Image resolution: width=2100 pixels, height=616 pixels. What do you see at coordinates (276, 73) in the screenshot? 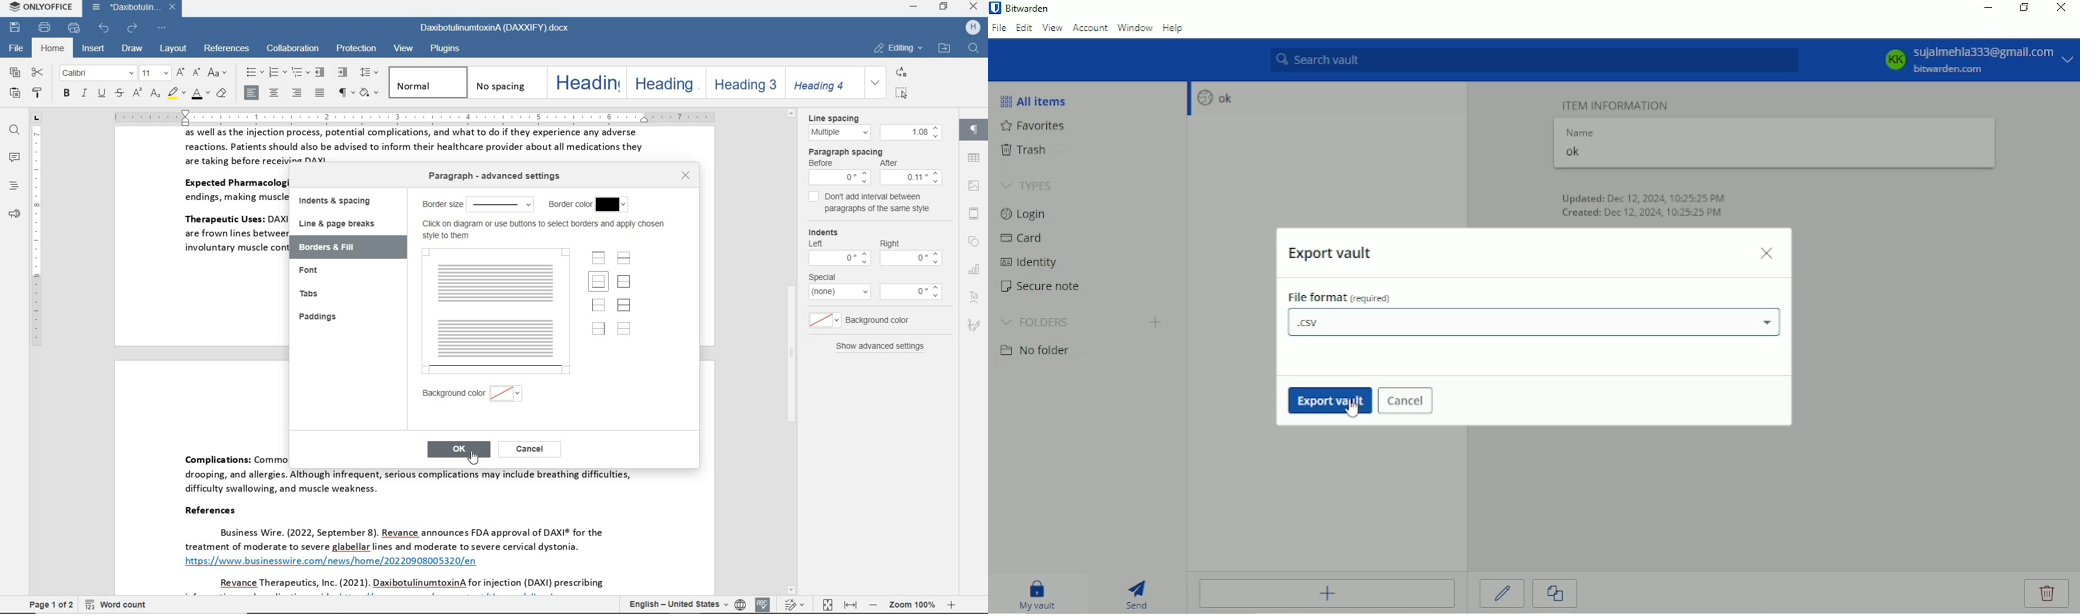
I see `numbering` at bounding box center [276, 73].